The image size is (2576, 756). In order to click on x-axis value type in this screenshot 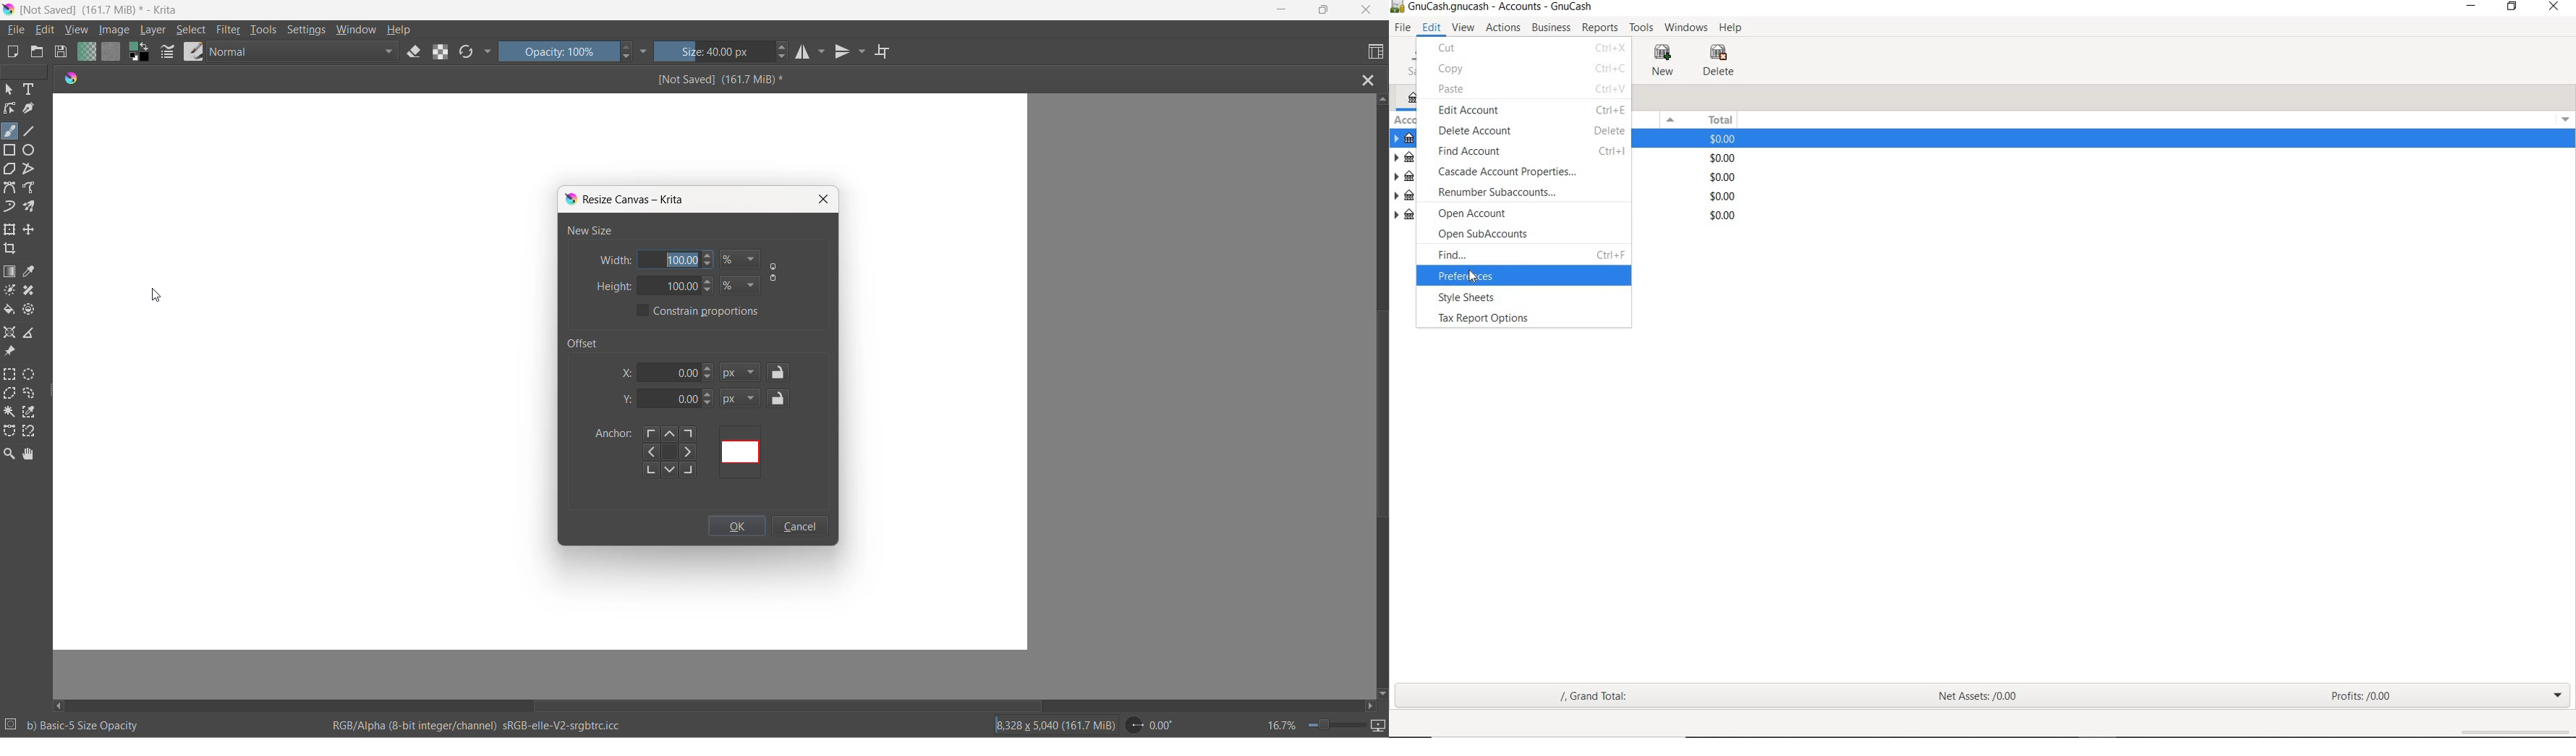, I will do `click(743, 373)`.